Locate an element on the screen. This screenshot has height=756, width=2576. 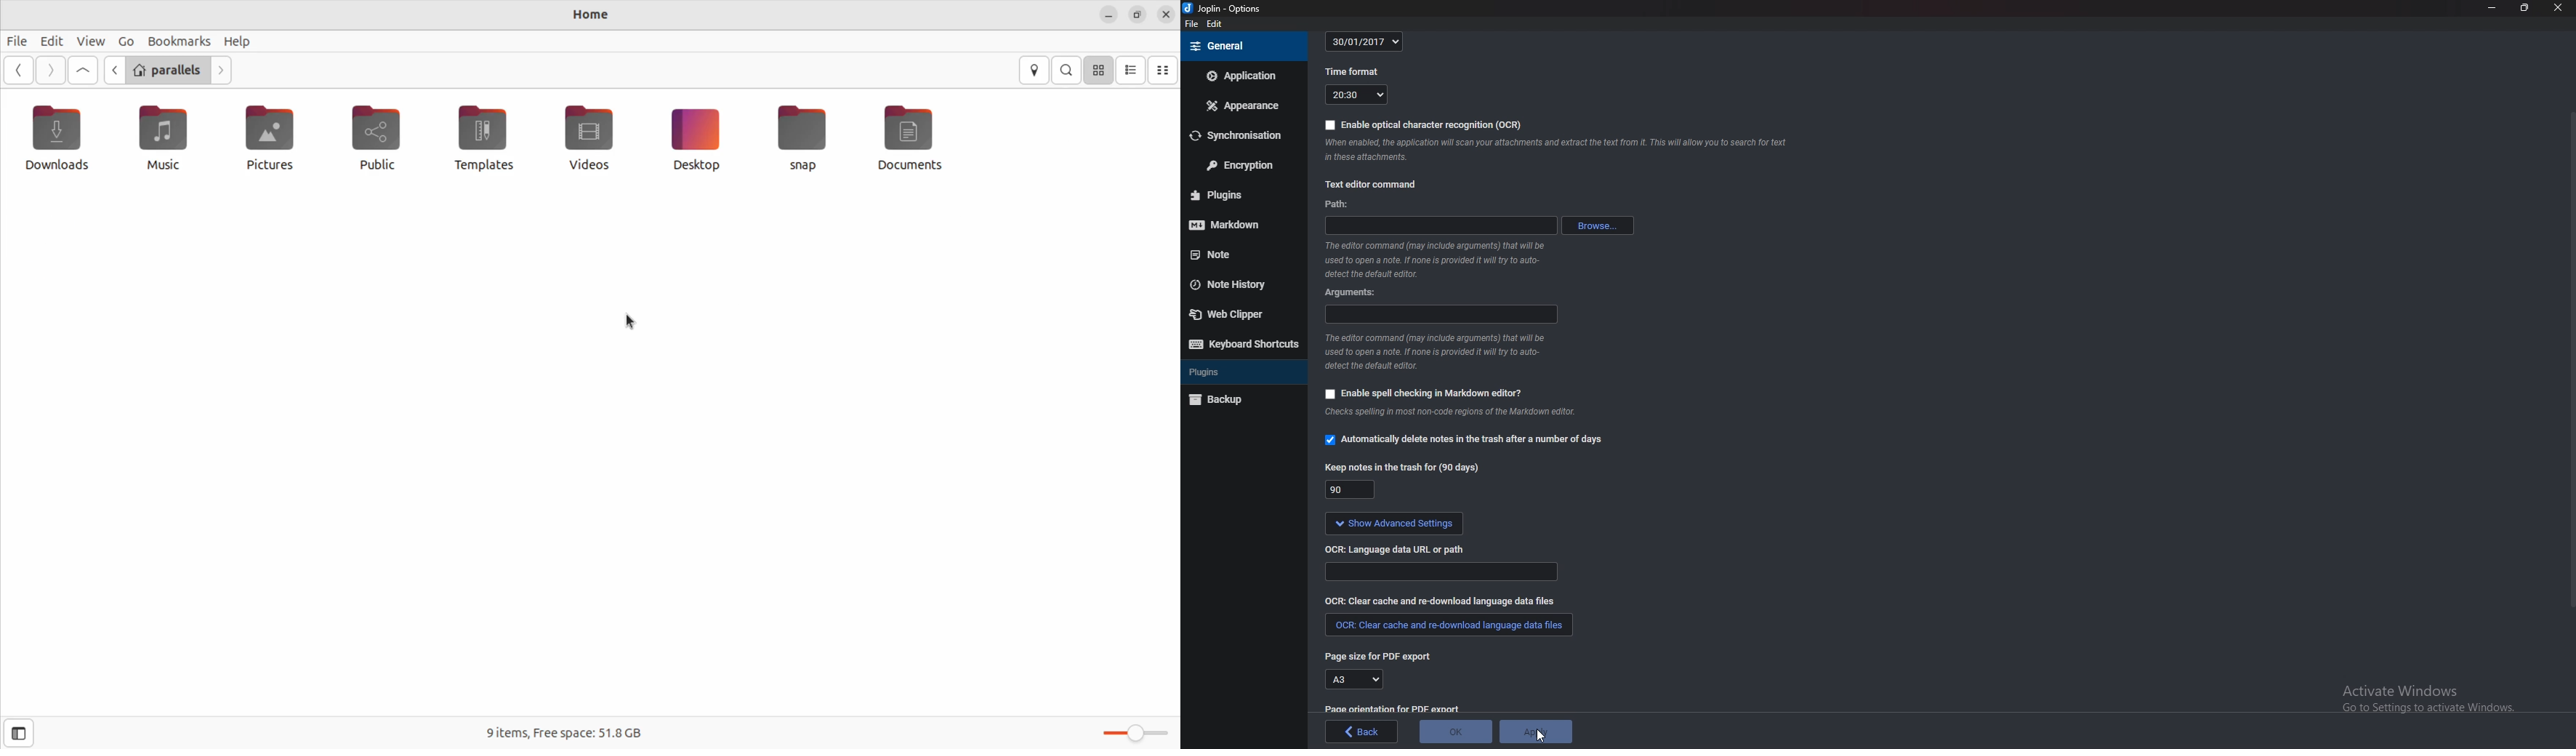
info on editor command is located at coordinates (1436, 260).